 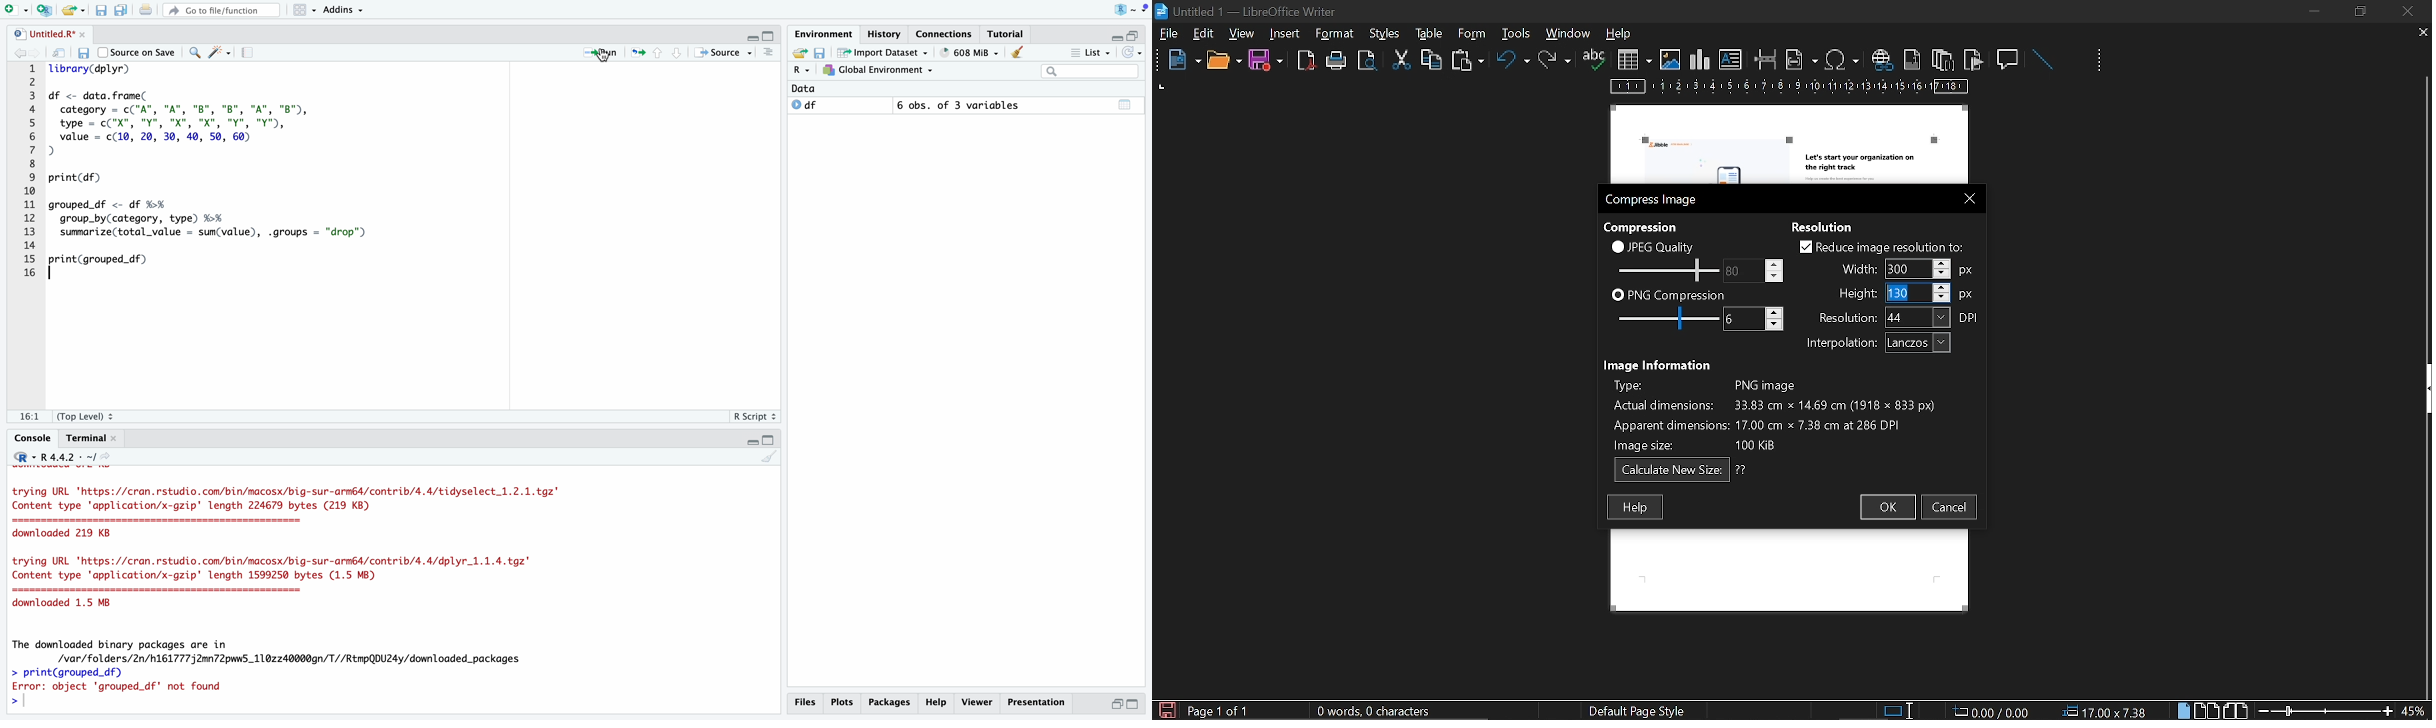 I want to click on position, so click(x=2108, y=711).